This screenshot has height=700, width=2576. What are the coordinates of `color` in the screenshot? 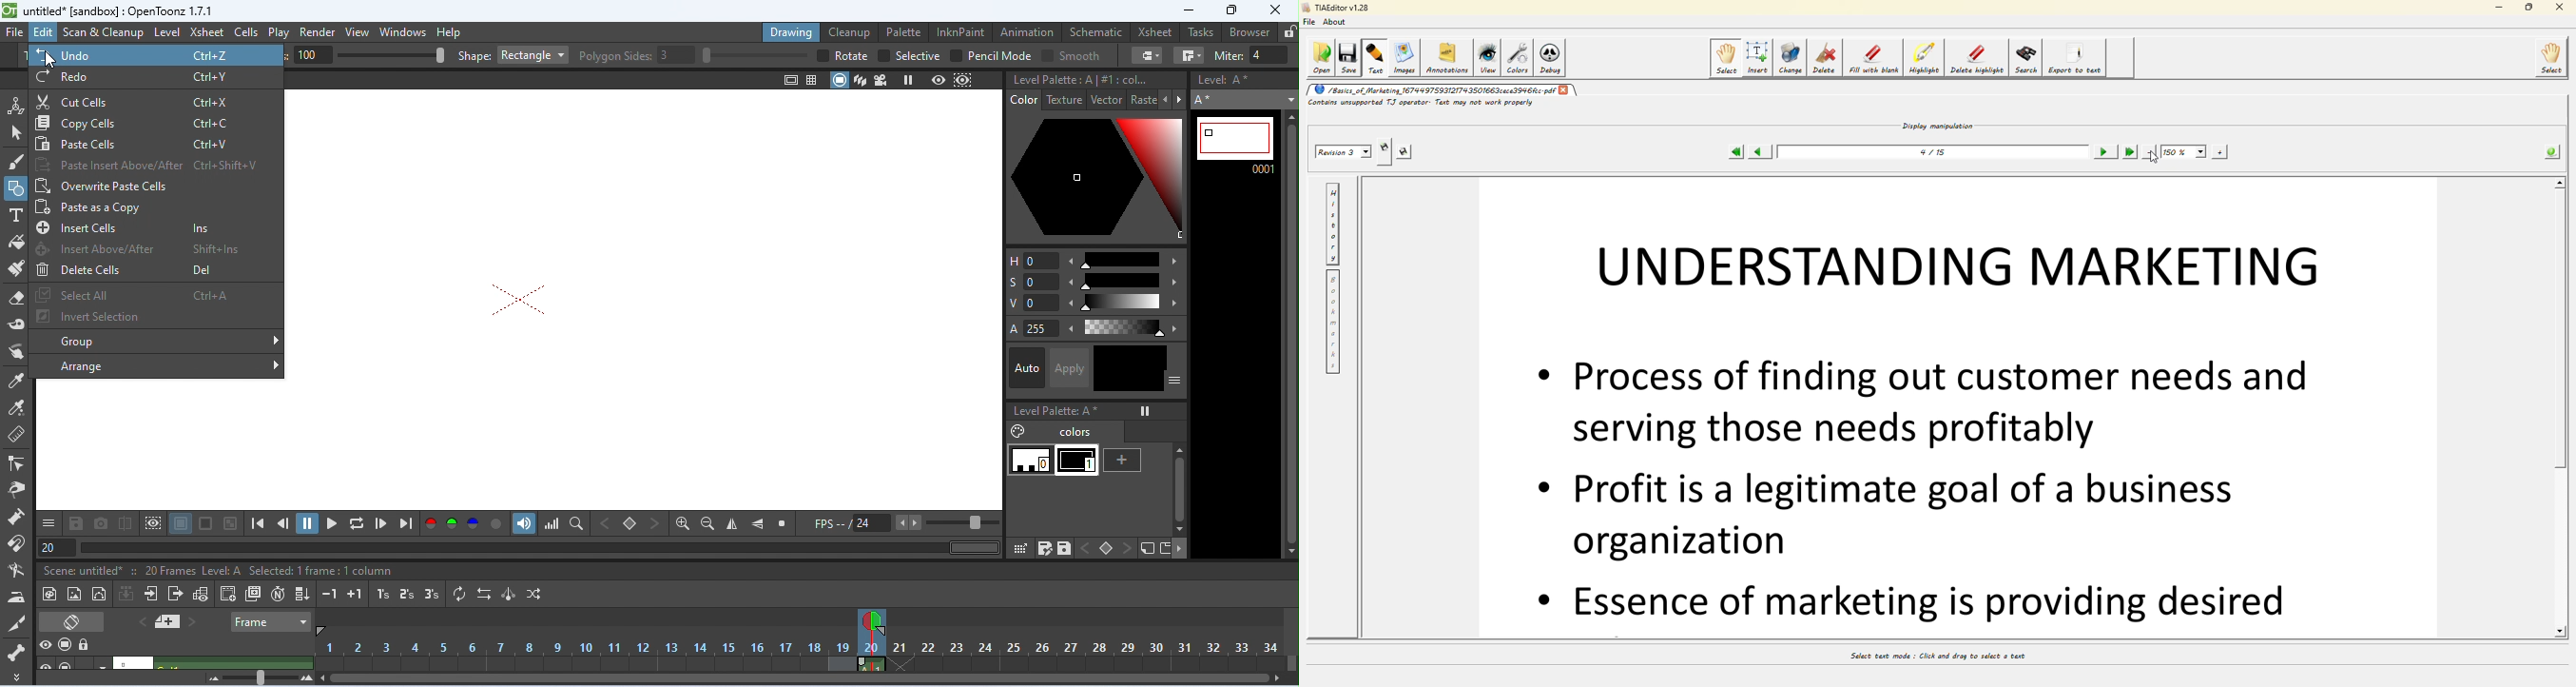 It's located at (1023, 101).